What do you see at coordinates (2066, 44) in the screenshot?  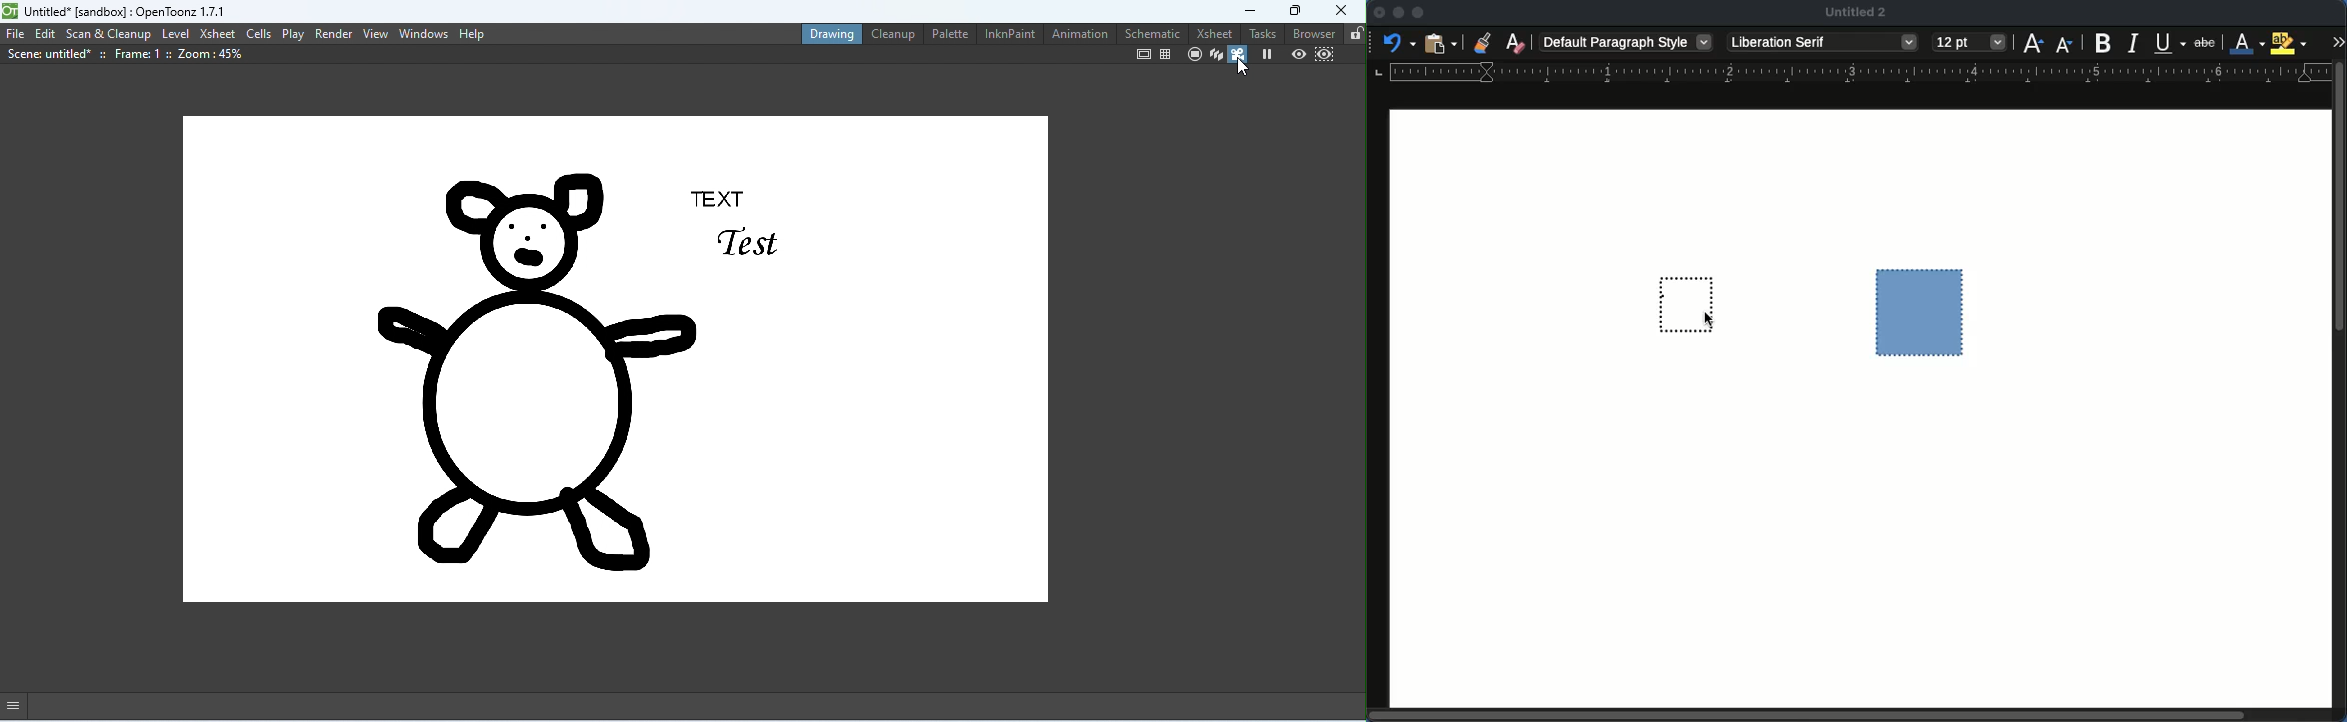 I see `size decrease` at bounding box center [2066, 44].